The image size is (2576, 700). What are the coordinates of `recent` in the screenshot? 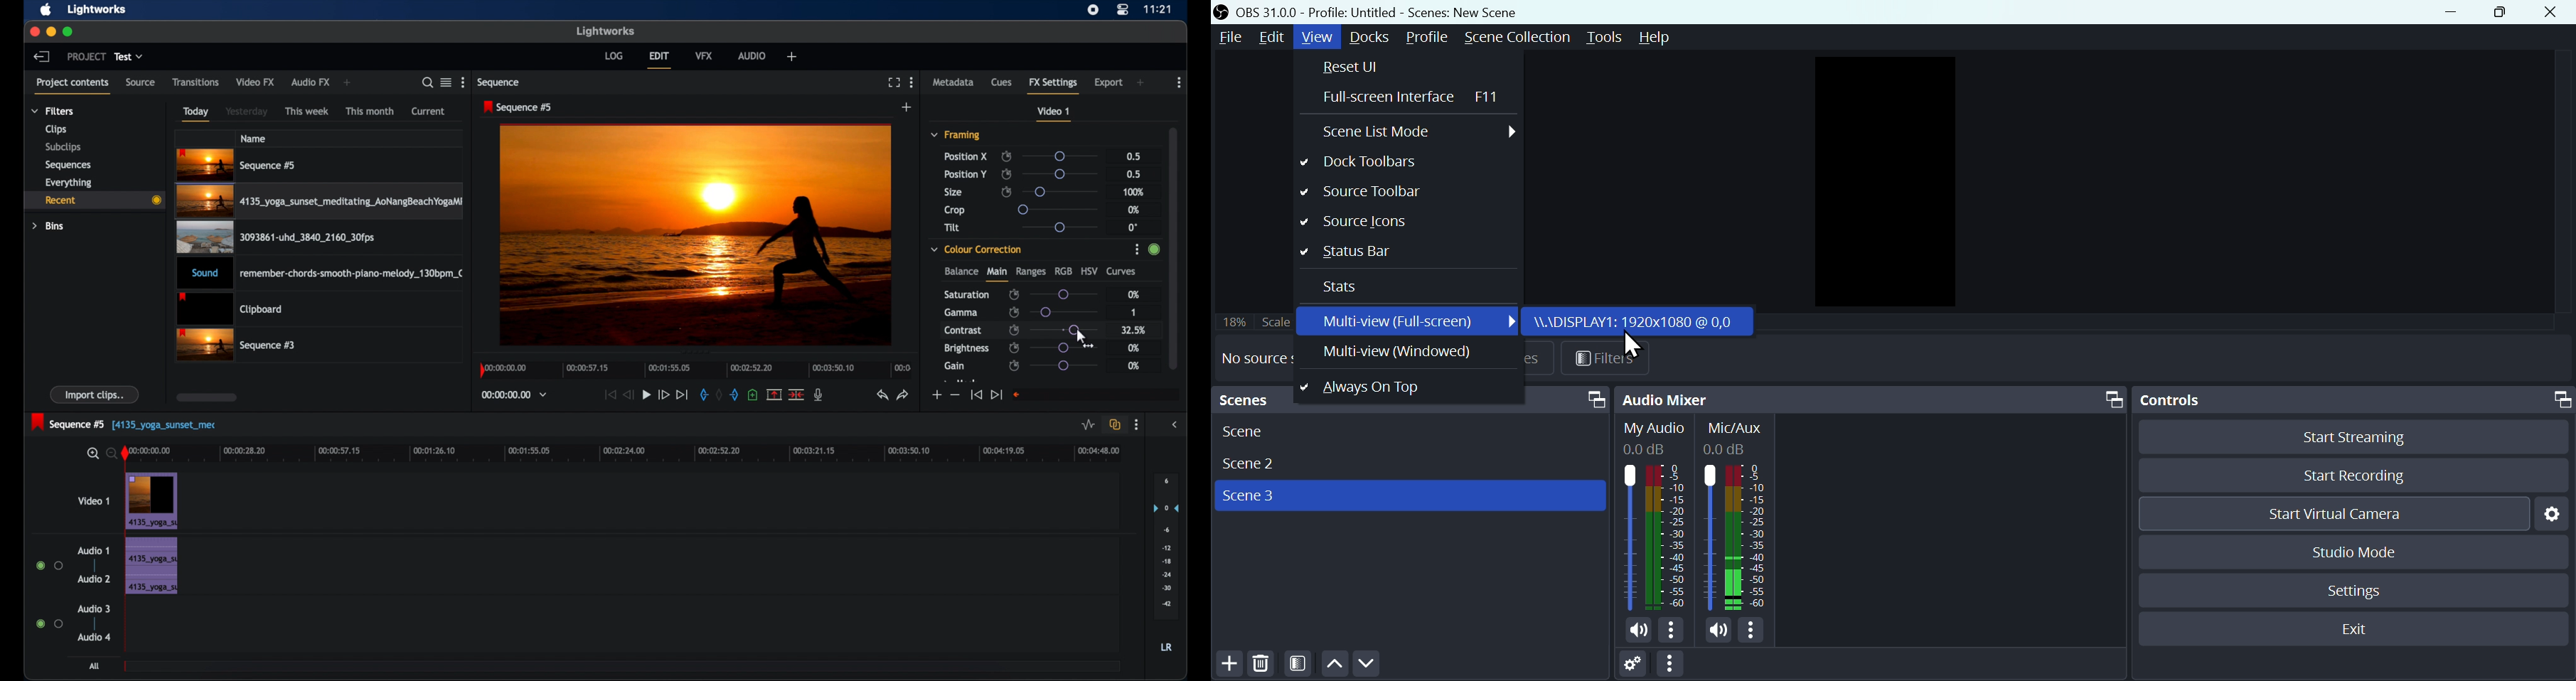 It's located at (93, 201).